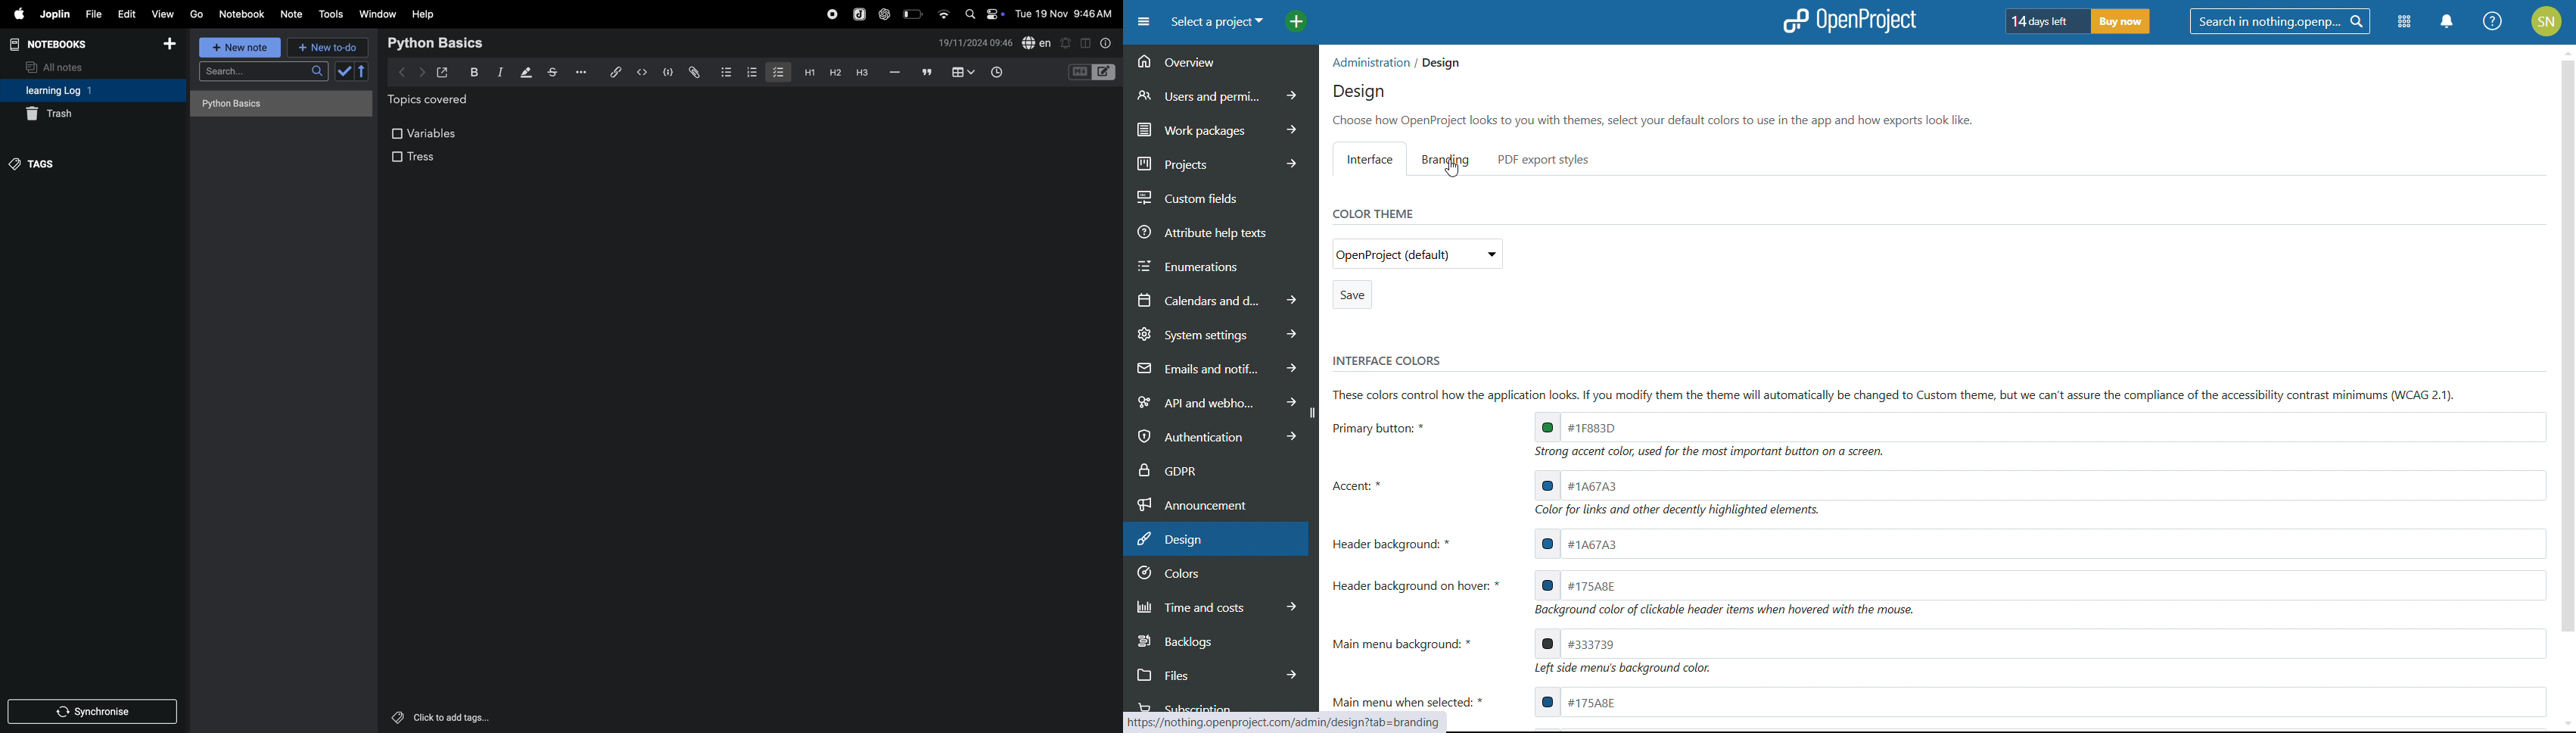 The height and width of the screenshot is (756, 2576). Describe the element at coordinates (553, 72) in the screenshot. I see `strike through` at that location.